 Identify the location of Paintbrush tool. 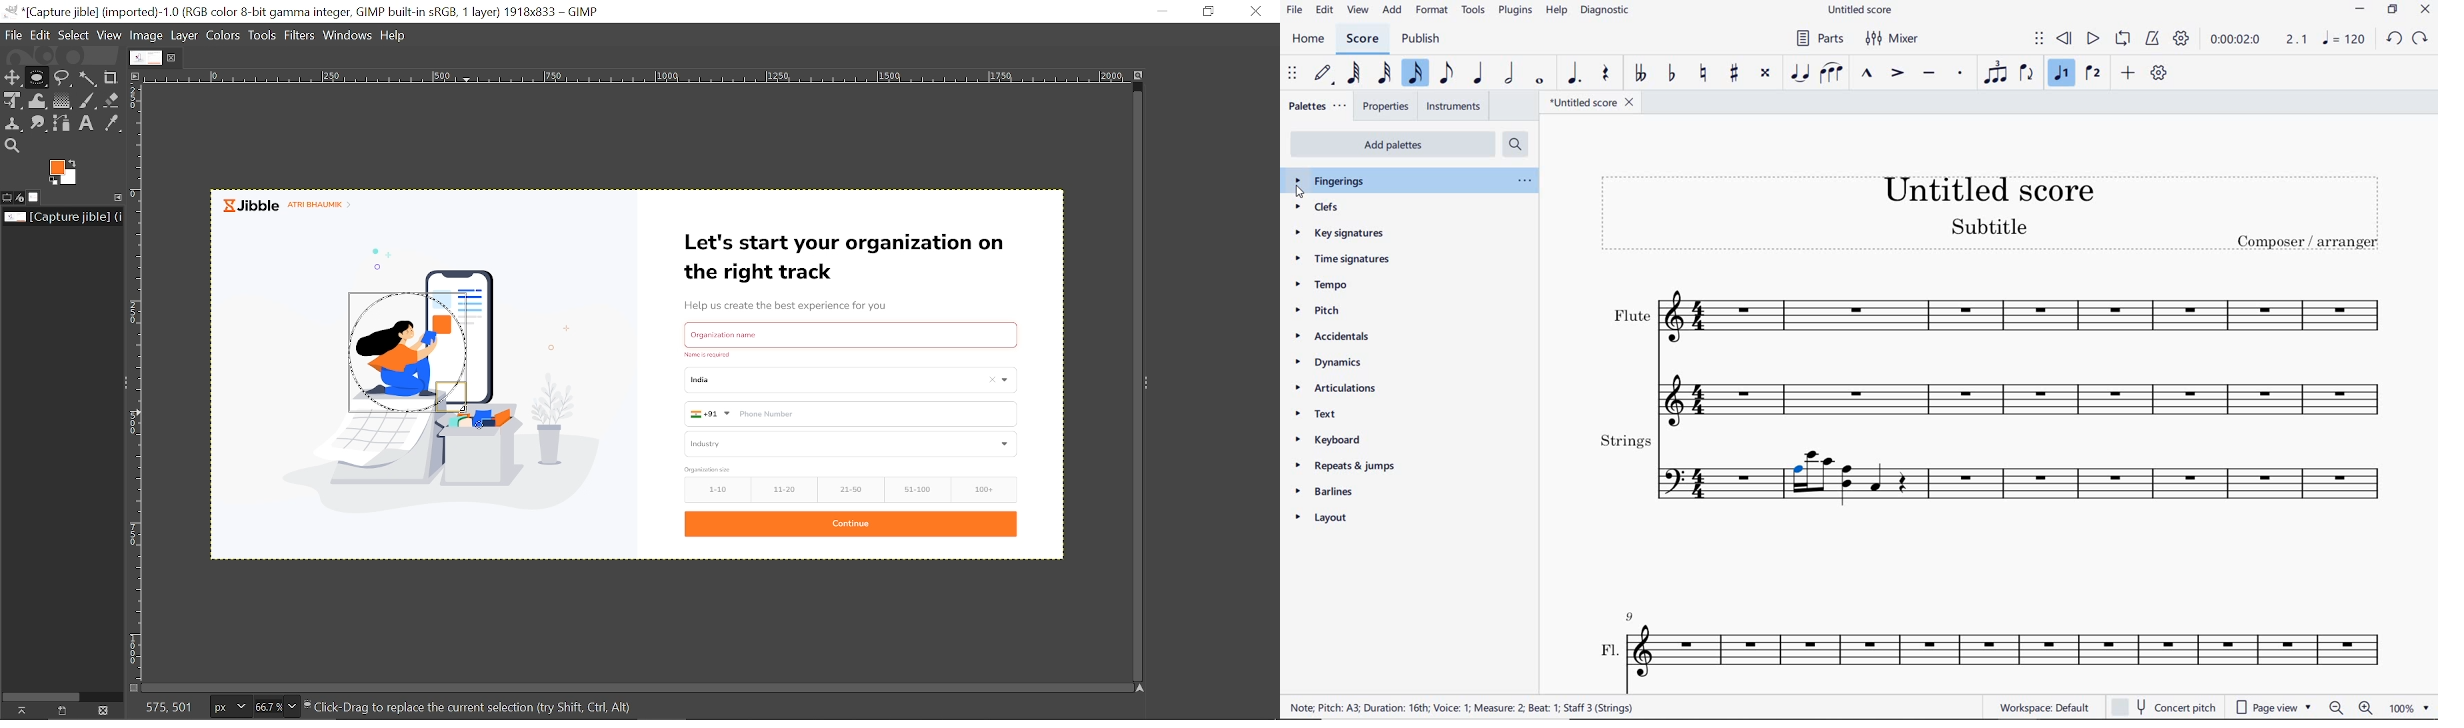
(89, 100).